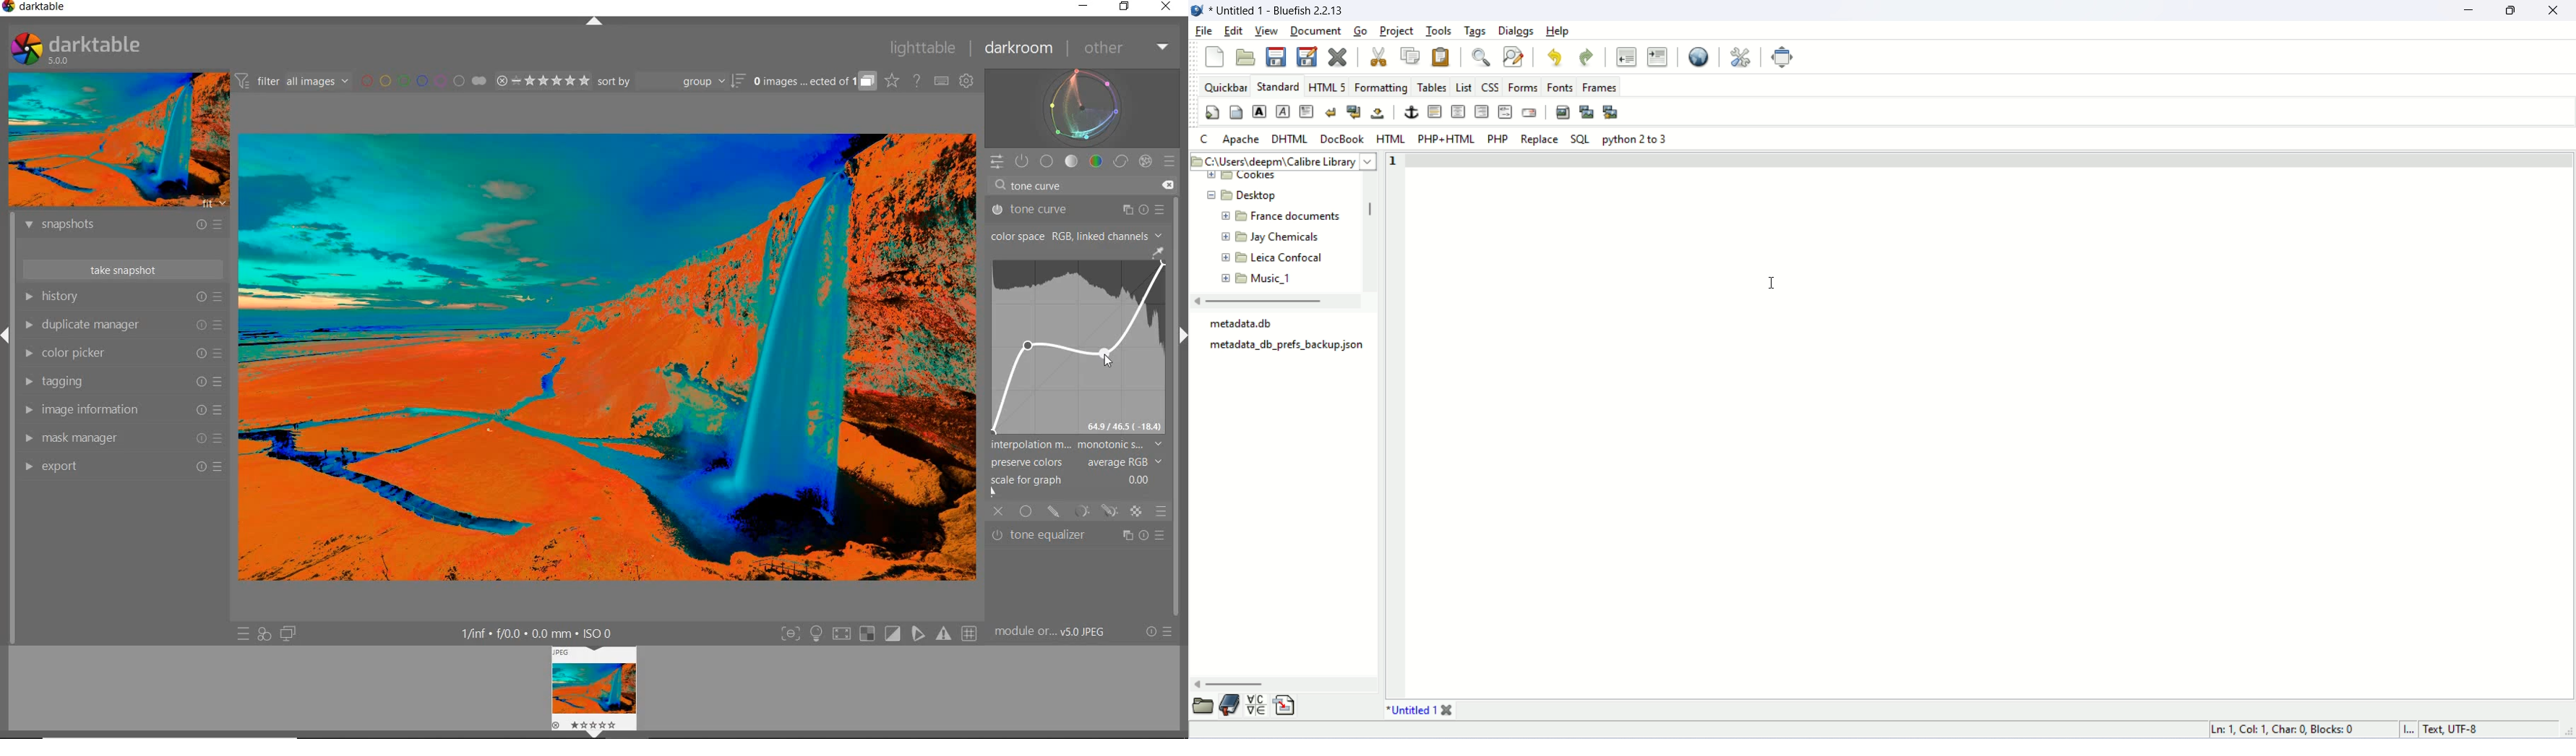 The width and height of the screenshot is (2576, 756). I want to click on CLICK TO CHANGE THE OVERLAYS SHOWN ON THUMBNAILS, so click(893, 81).